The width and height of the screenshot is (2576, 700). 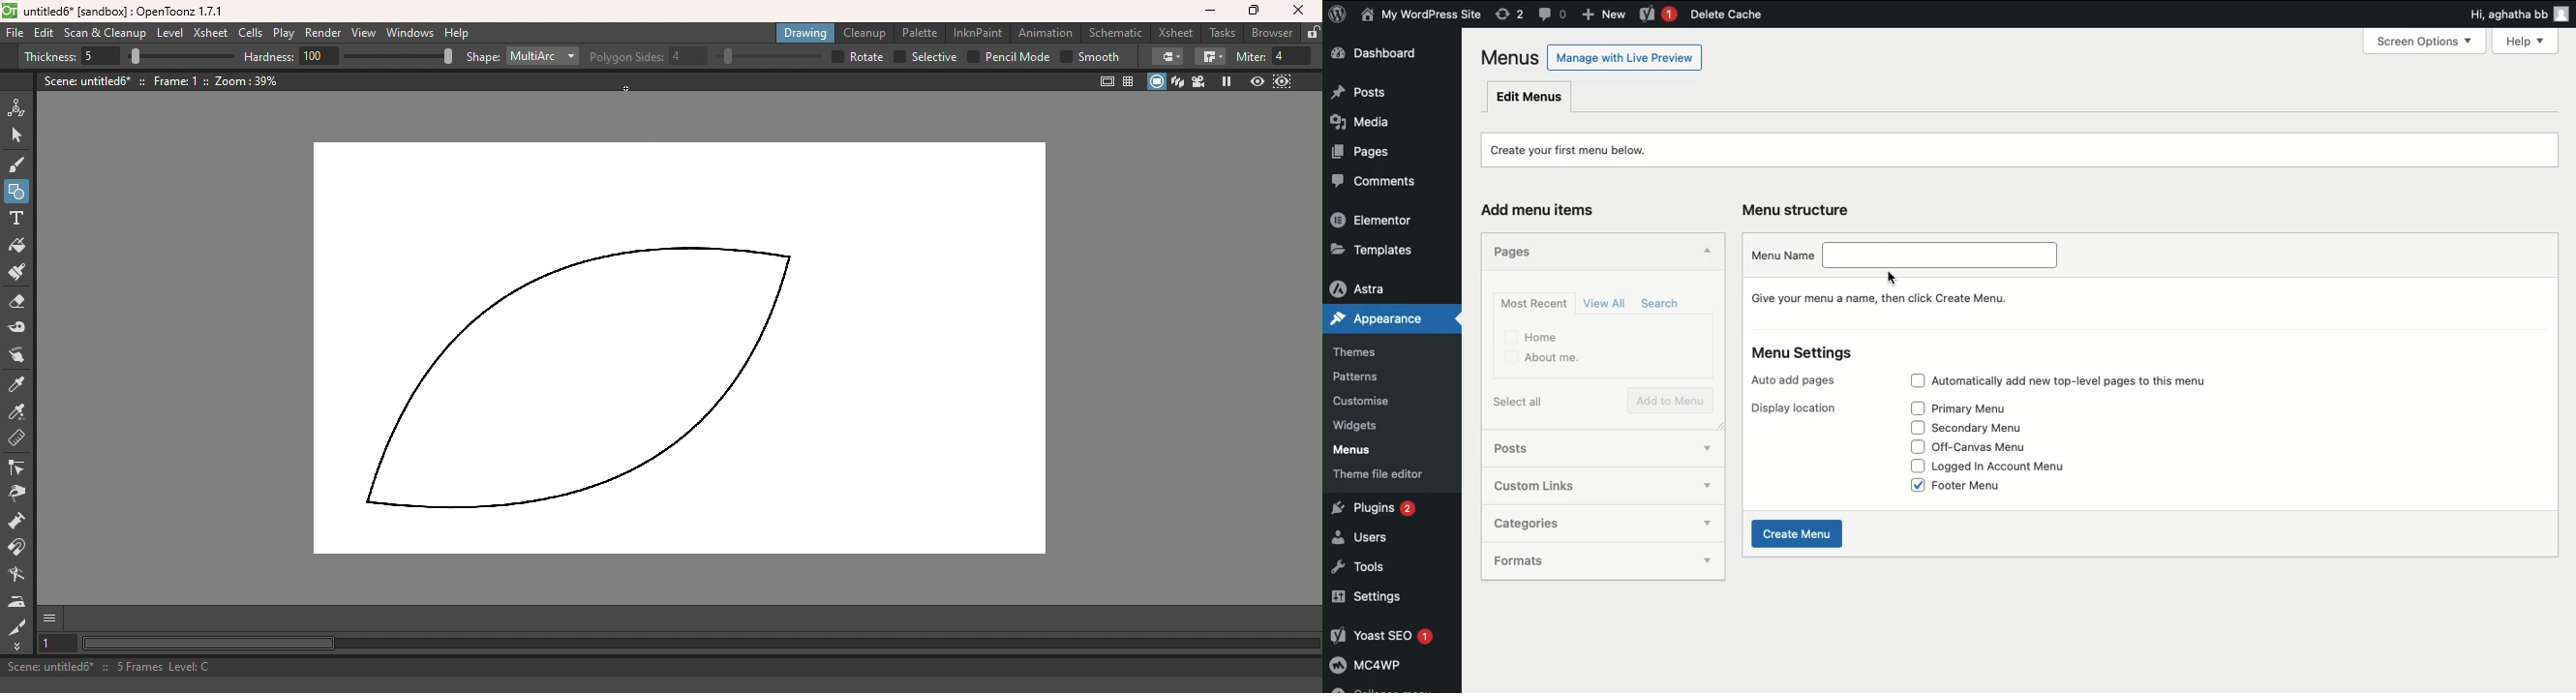 I want to click on Animate tool, so click(x=19, y=108).